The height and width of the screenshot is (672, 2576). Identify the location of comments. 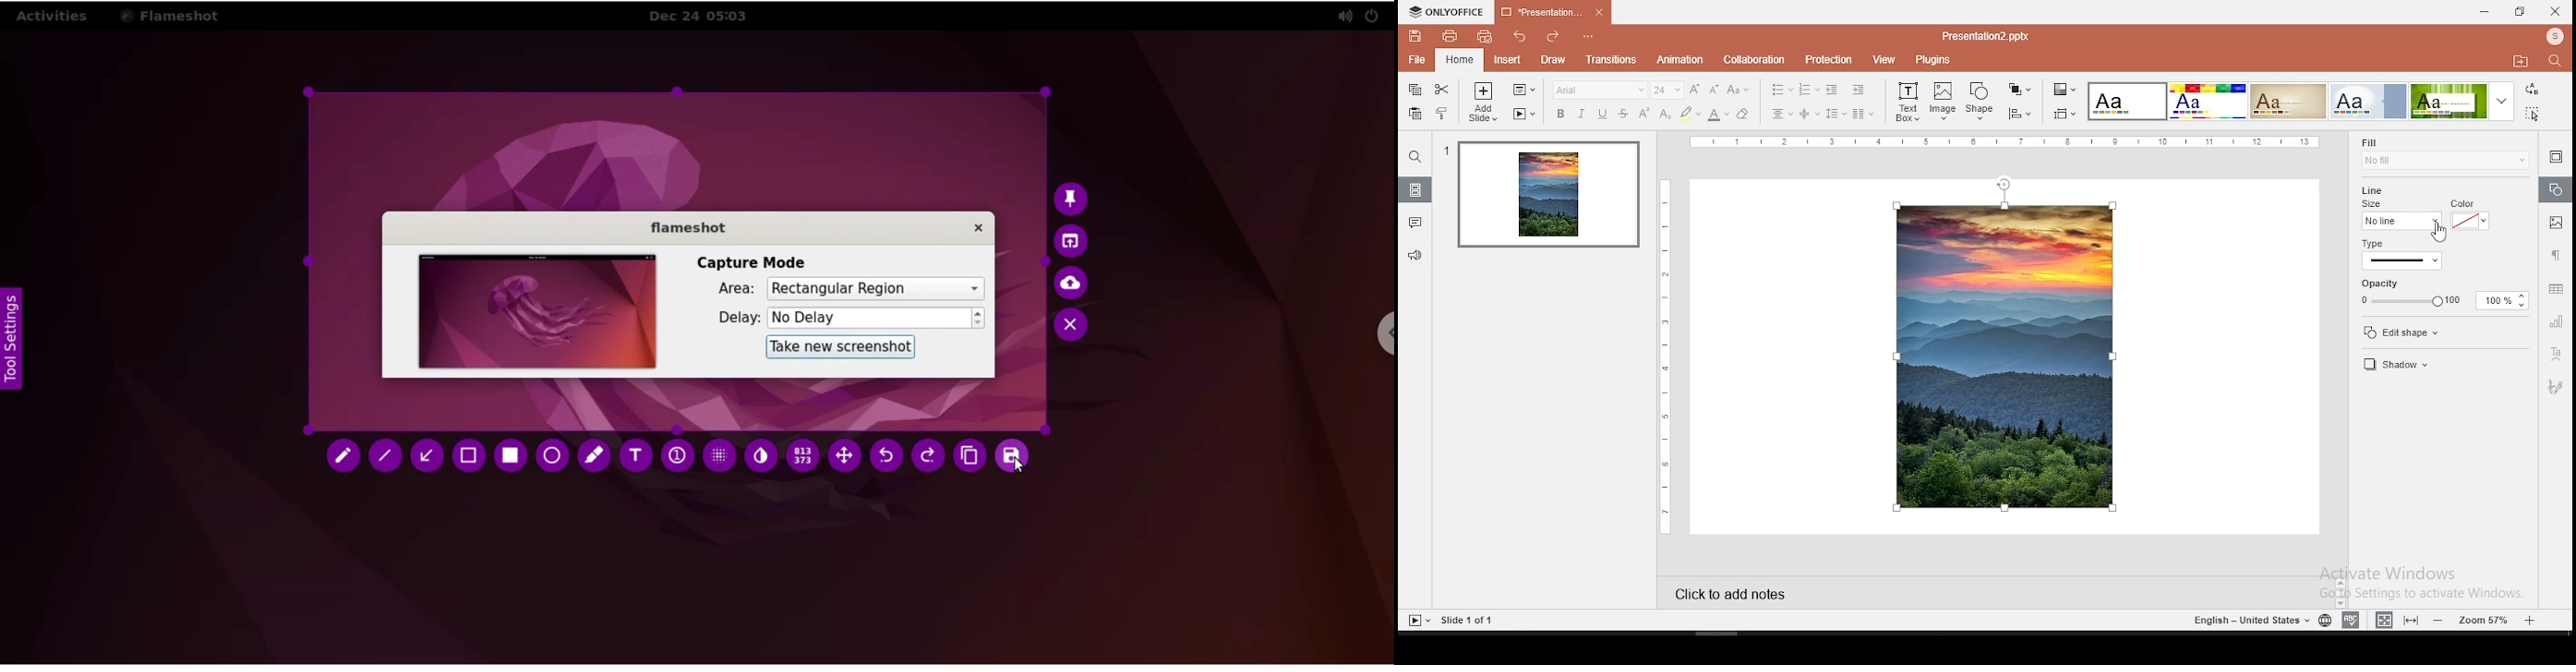
(1416, 222).